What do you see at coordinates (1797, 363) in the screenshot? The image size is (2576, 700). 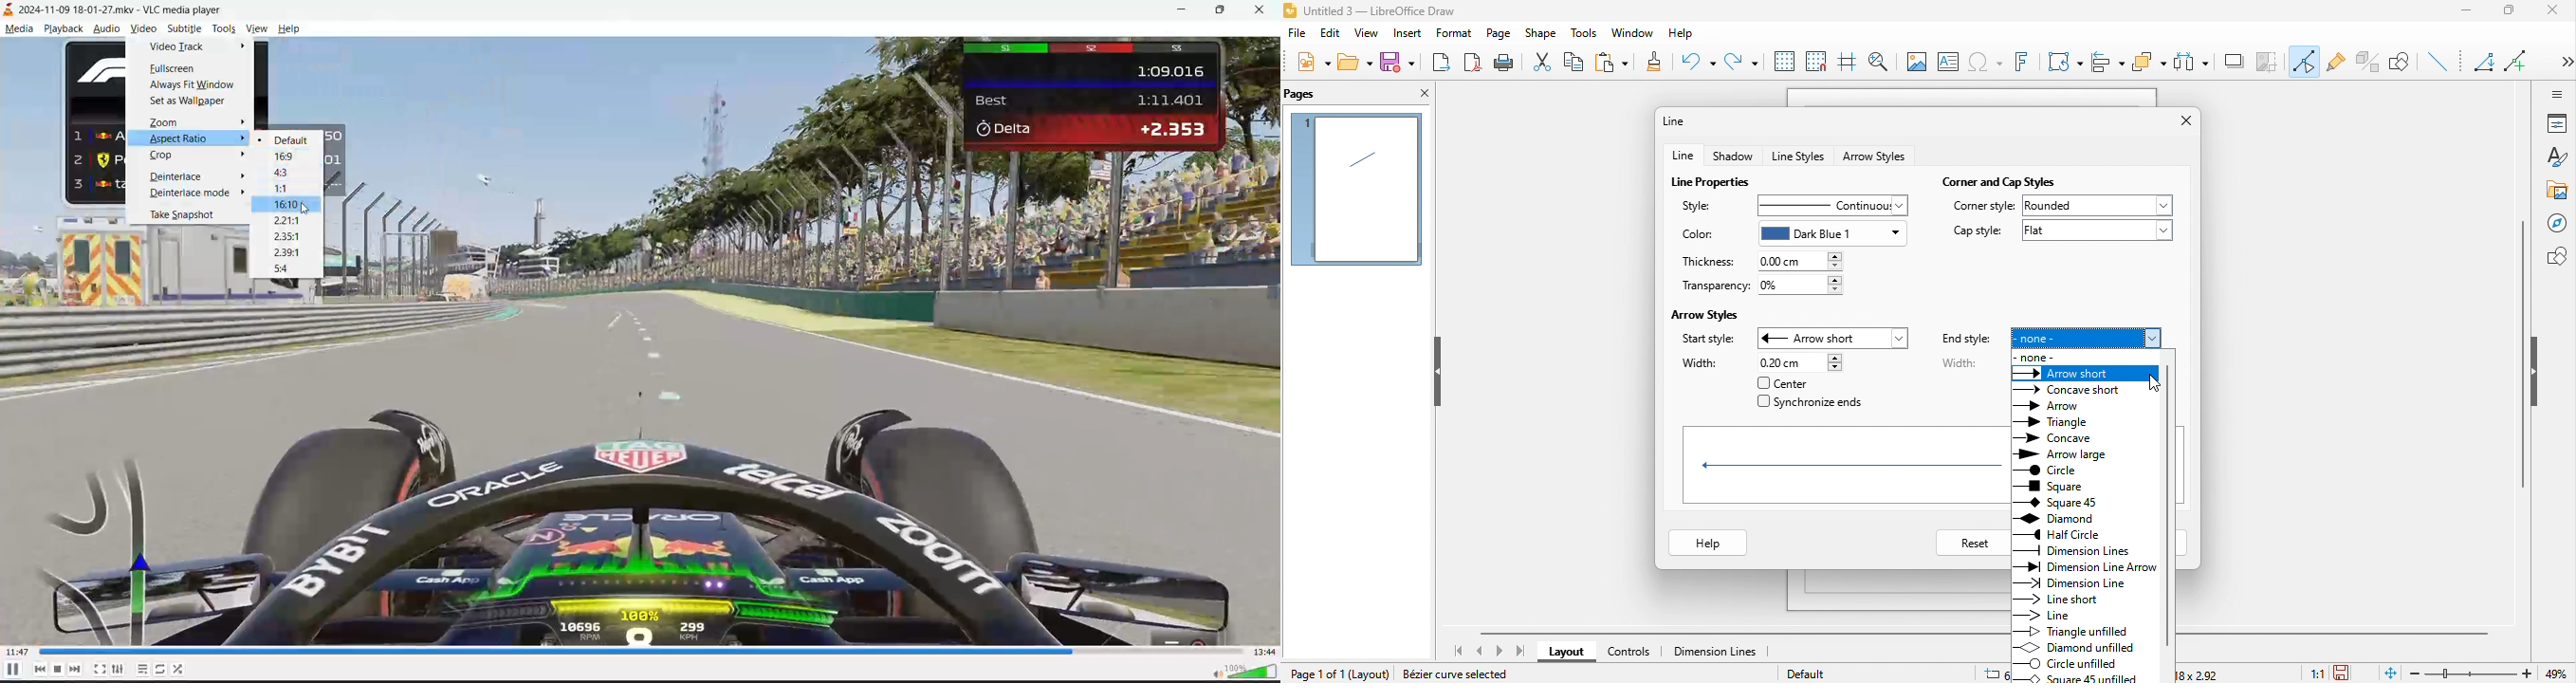 I see `0.20 cm` at bounding box center [1797, 363].